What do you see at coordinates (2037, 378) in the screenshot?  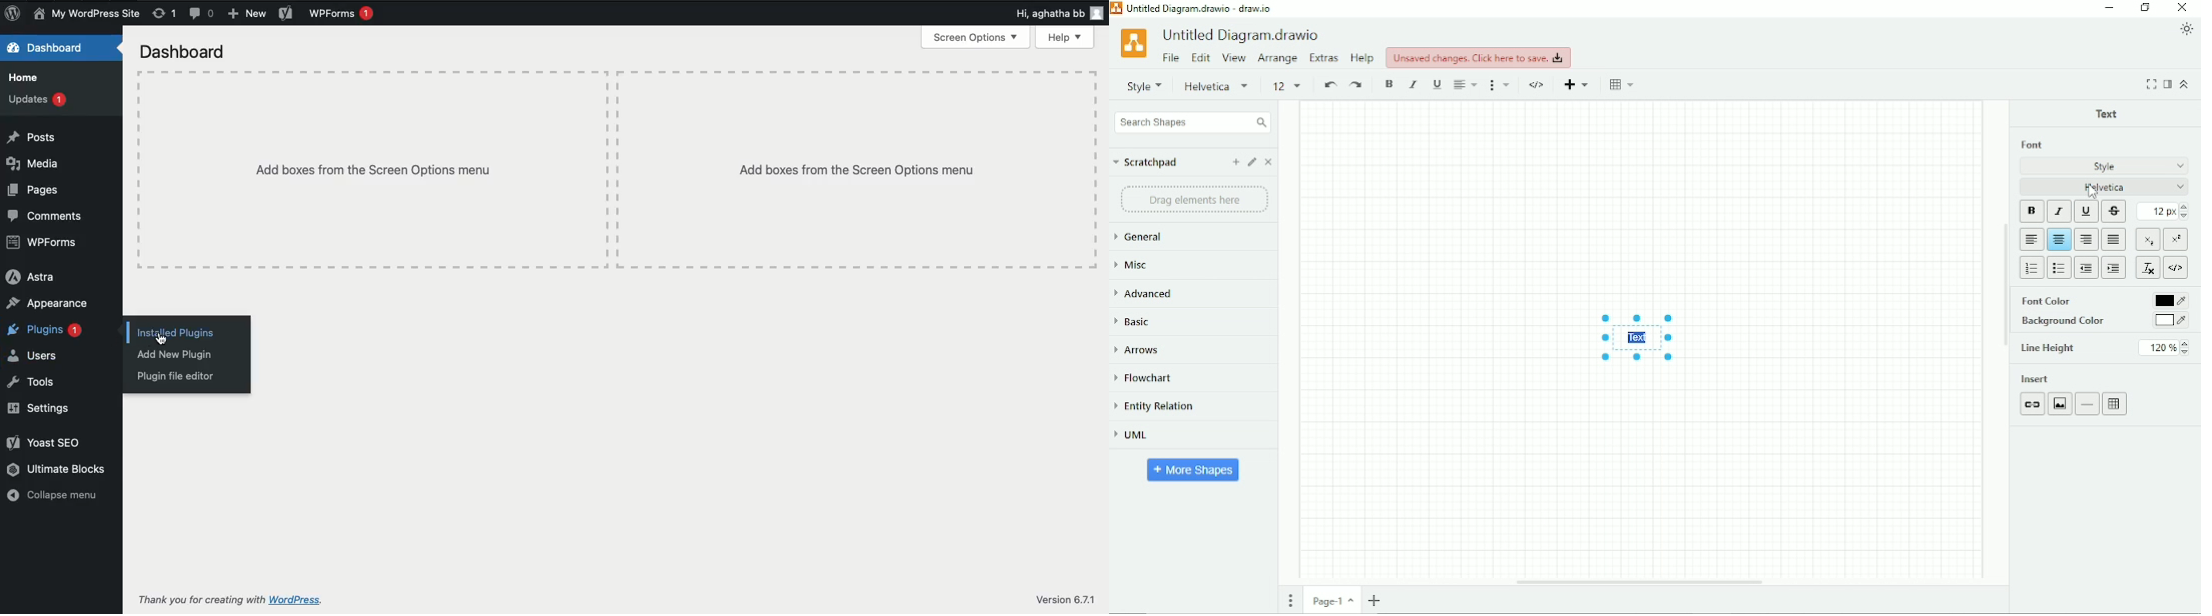 I see `Insert` at bounding box center [2037, 378].